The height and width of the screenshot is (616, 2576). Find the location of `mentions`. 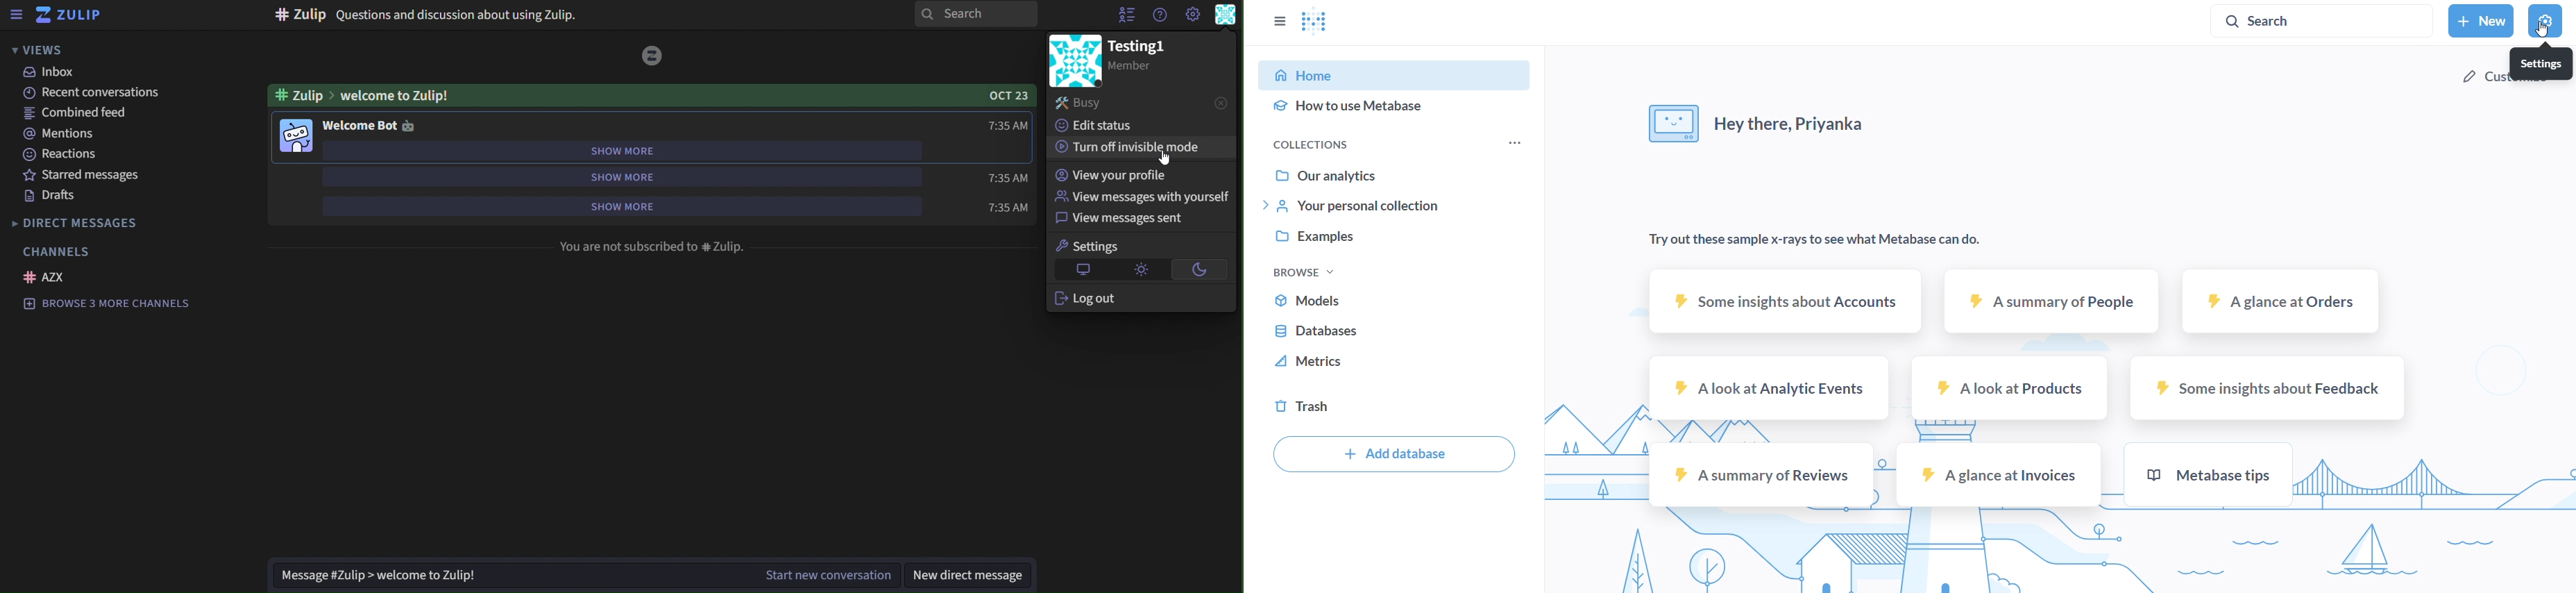

mentions is located at coordinates (60, 134).